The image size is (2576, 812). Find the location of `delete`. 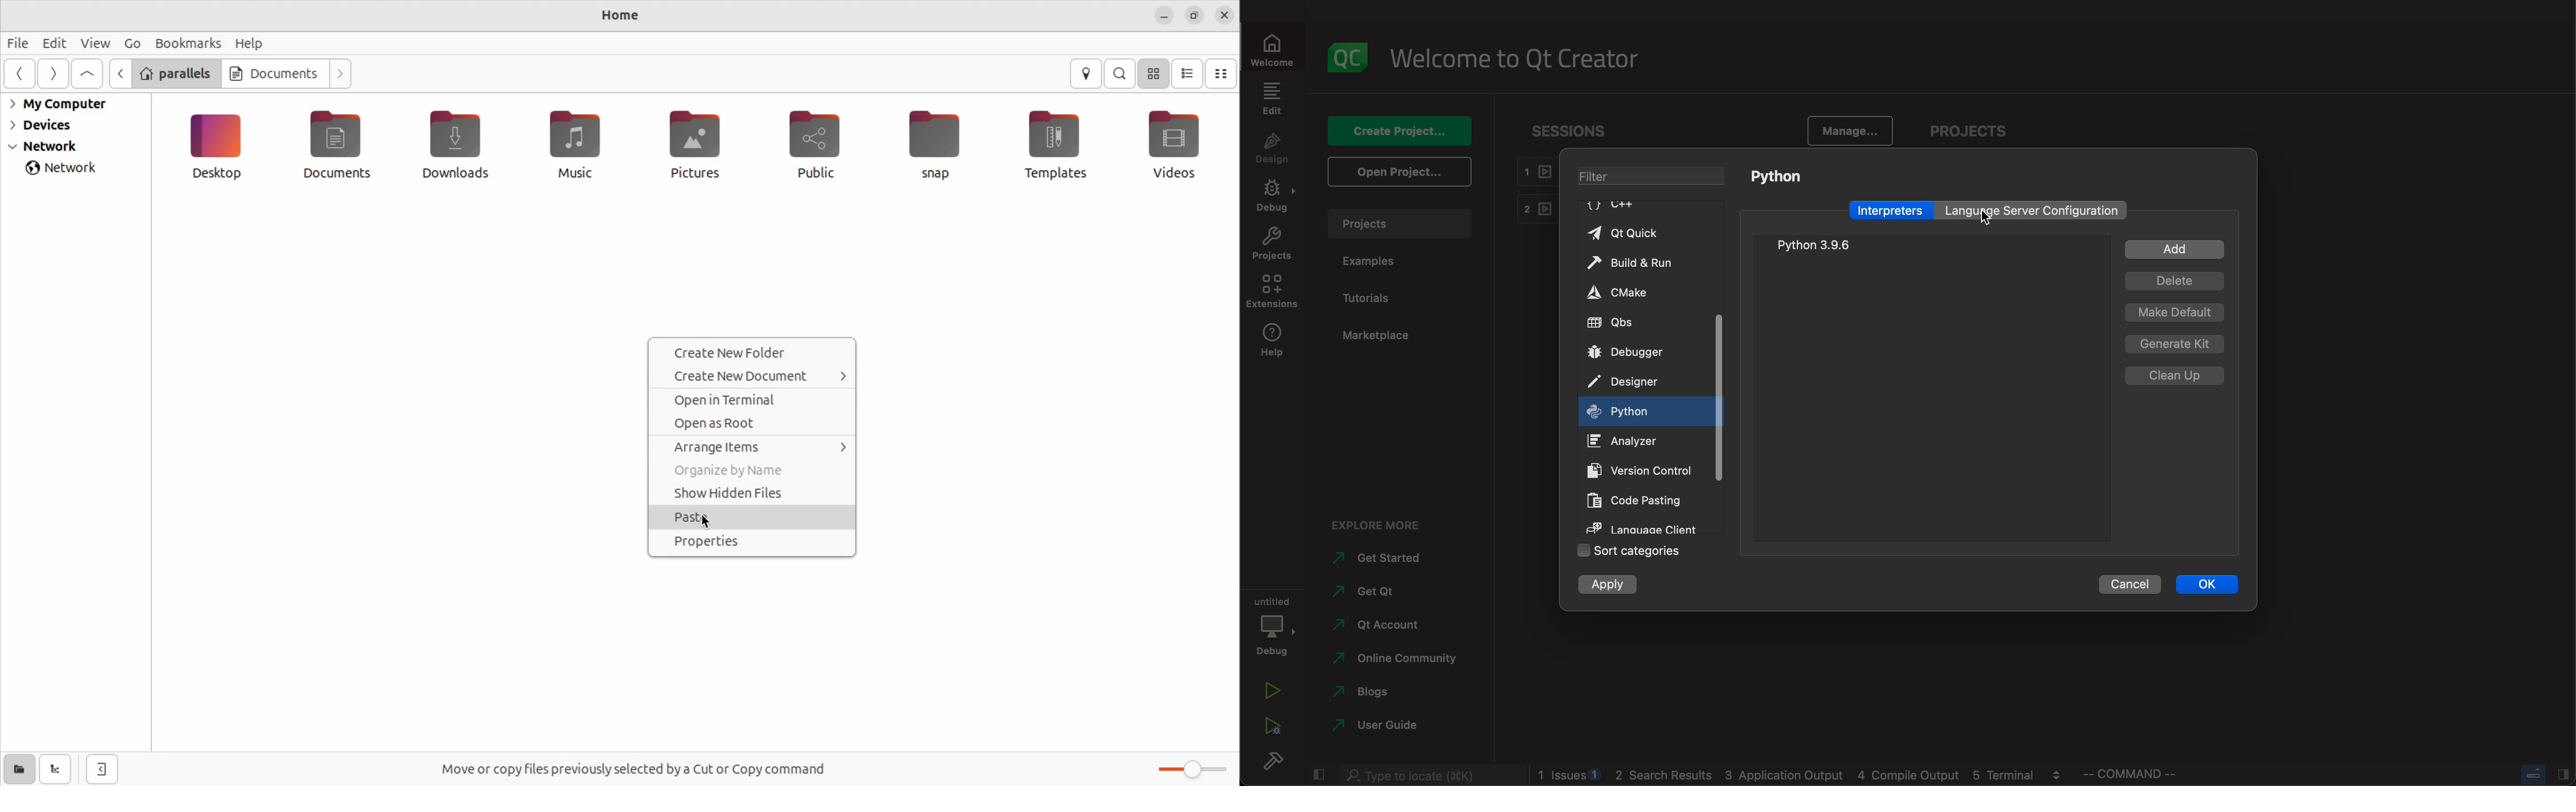

delete is located at coordinates (2174, 281).